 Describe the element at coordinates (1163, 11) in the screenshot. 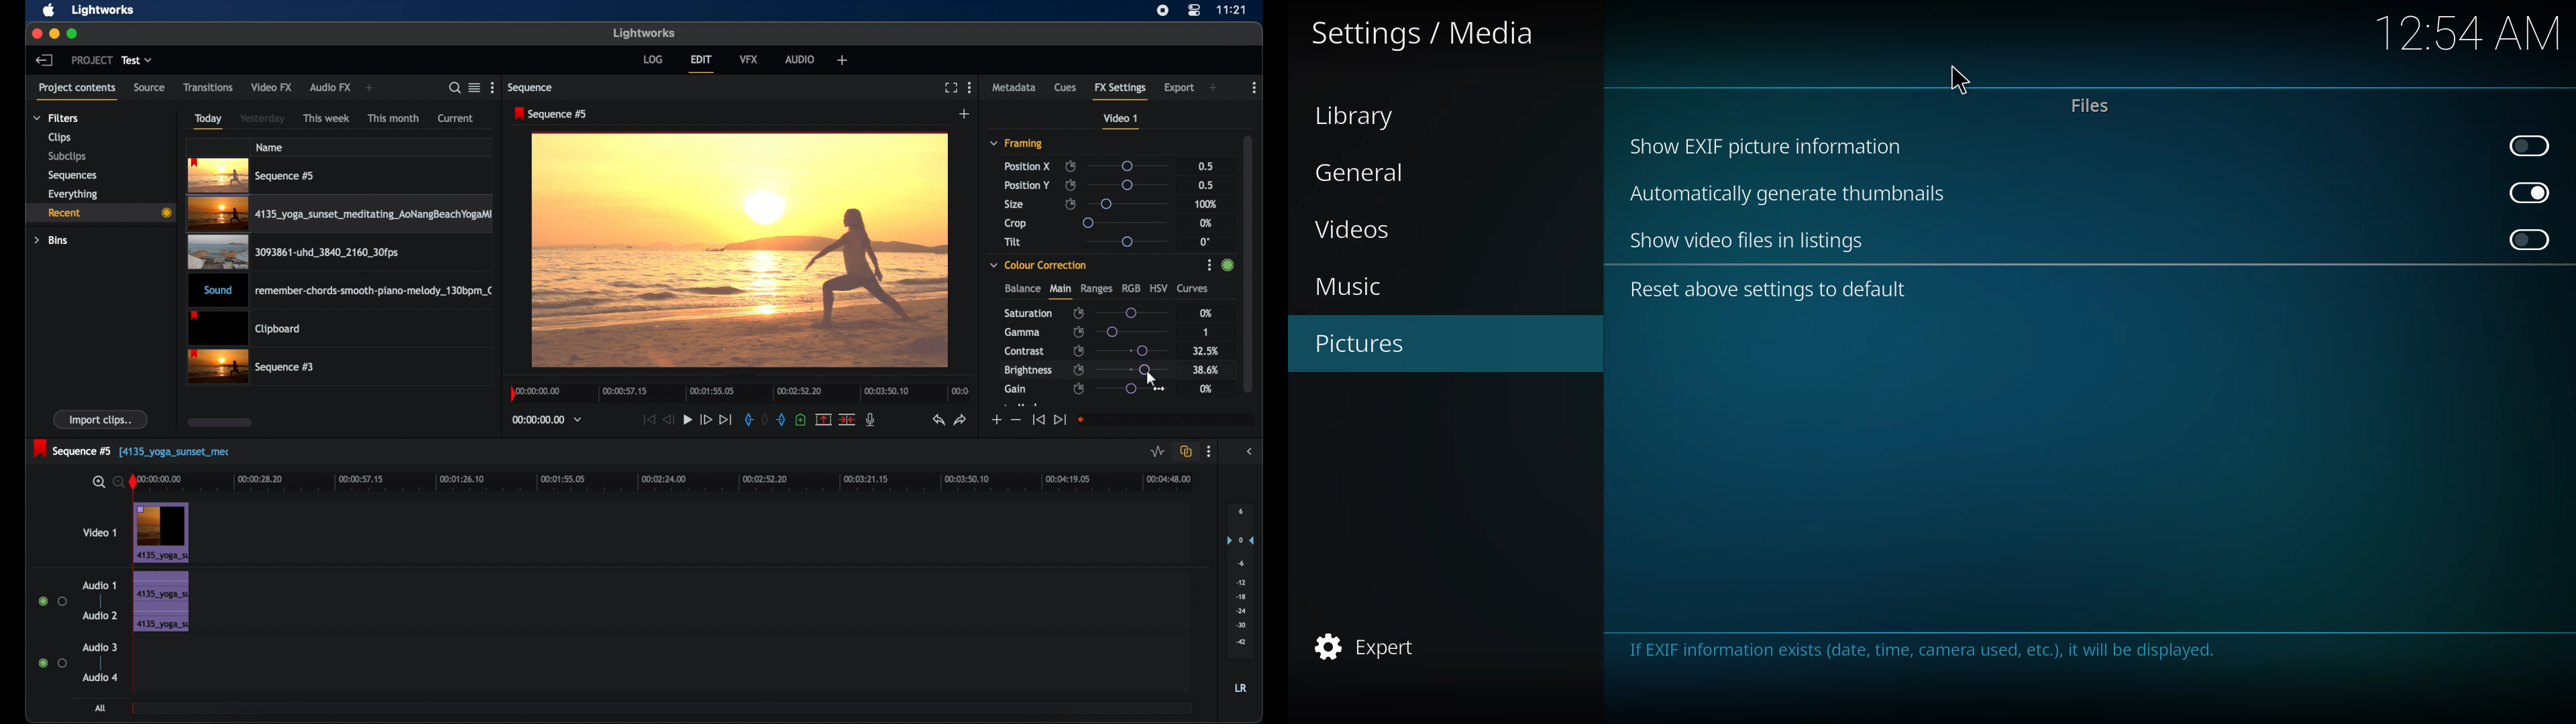

I see `screen recorder icon` at that location.